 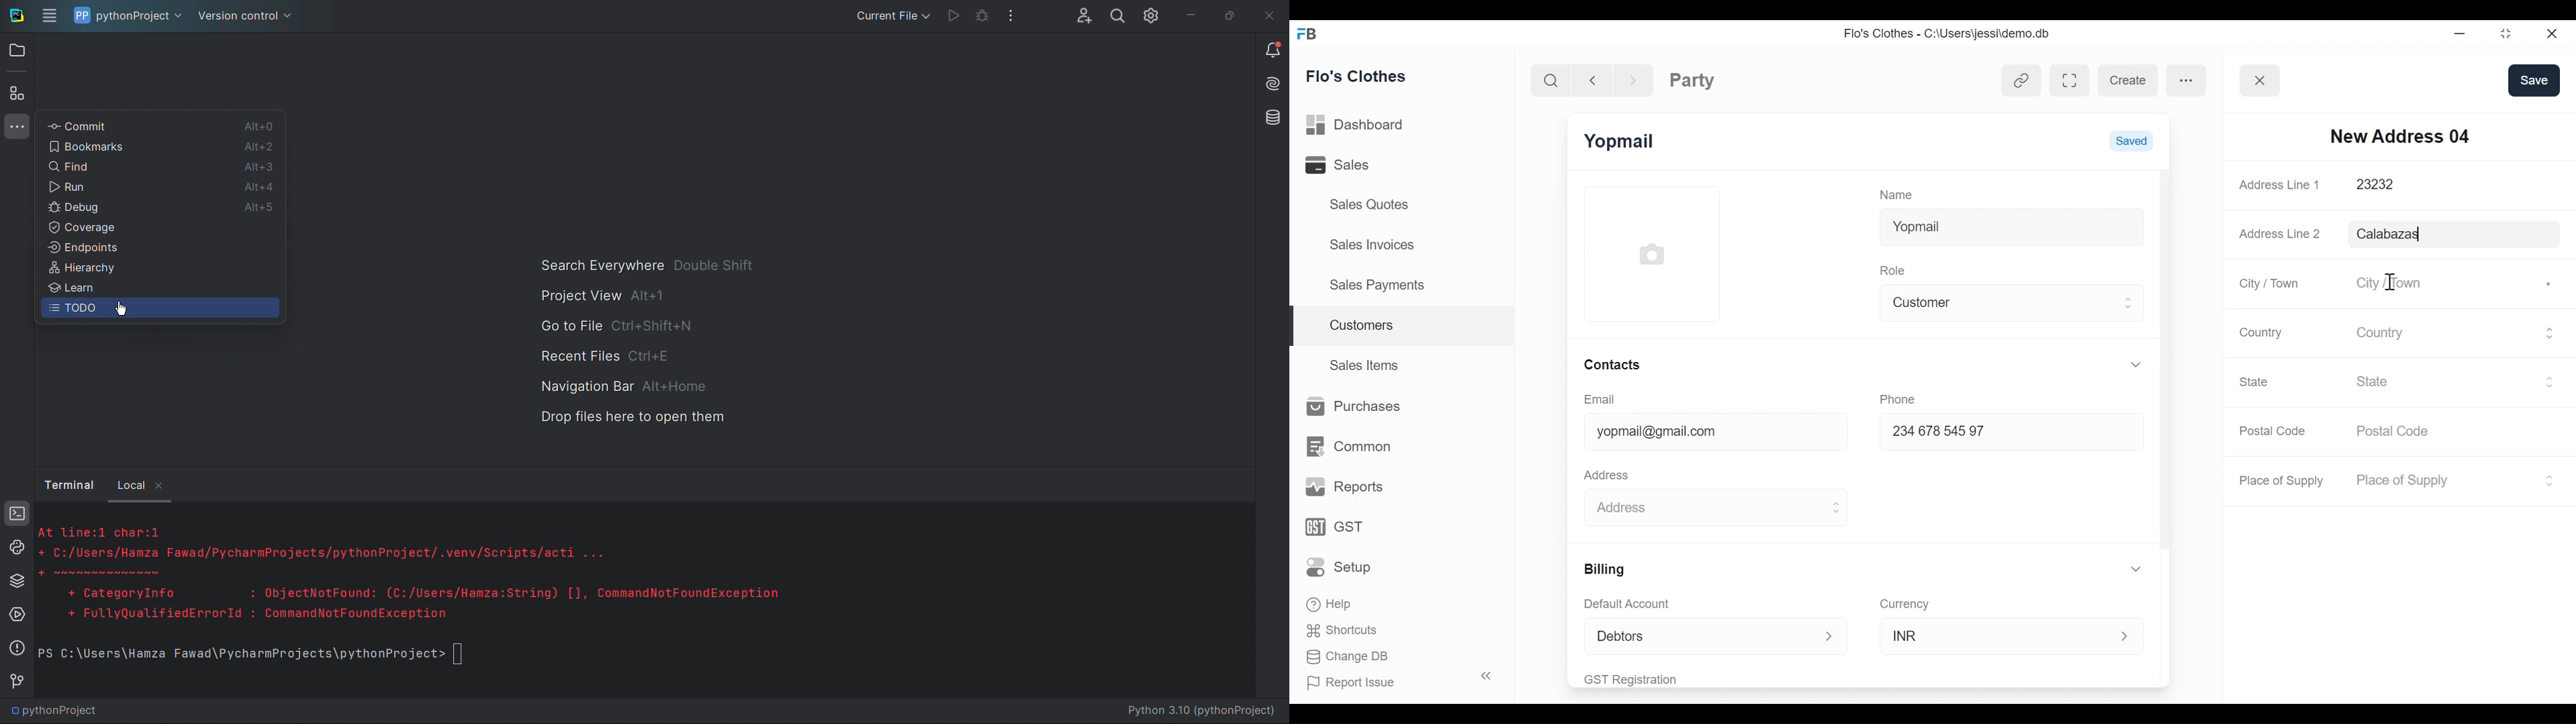 What do you see at coordinates (2275, 431) in the screenshot?
I see `Postal Code` at bounding box center [2275, 431].